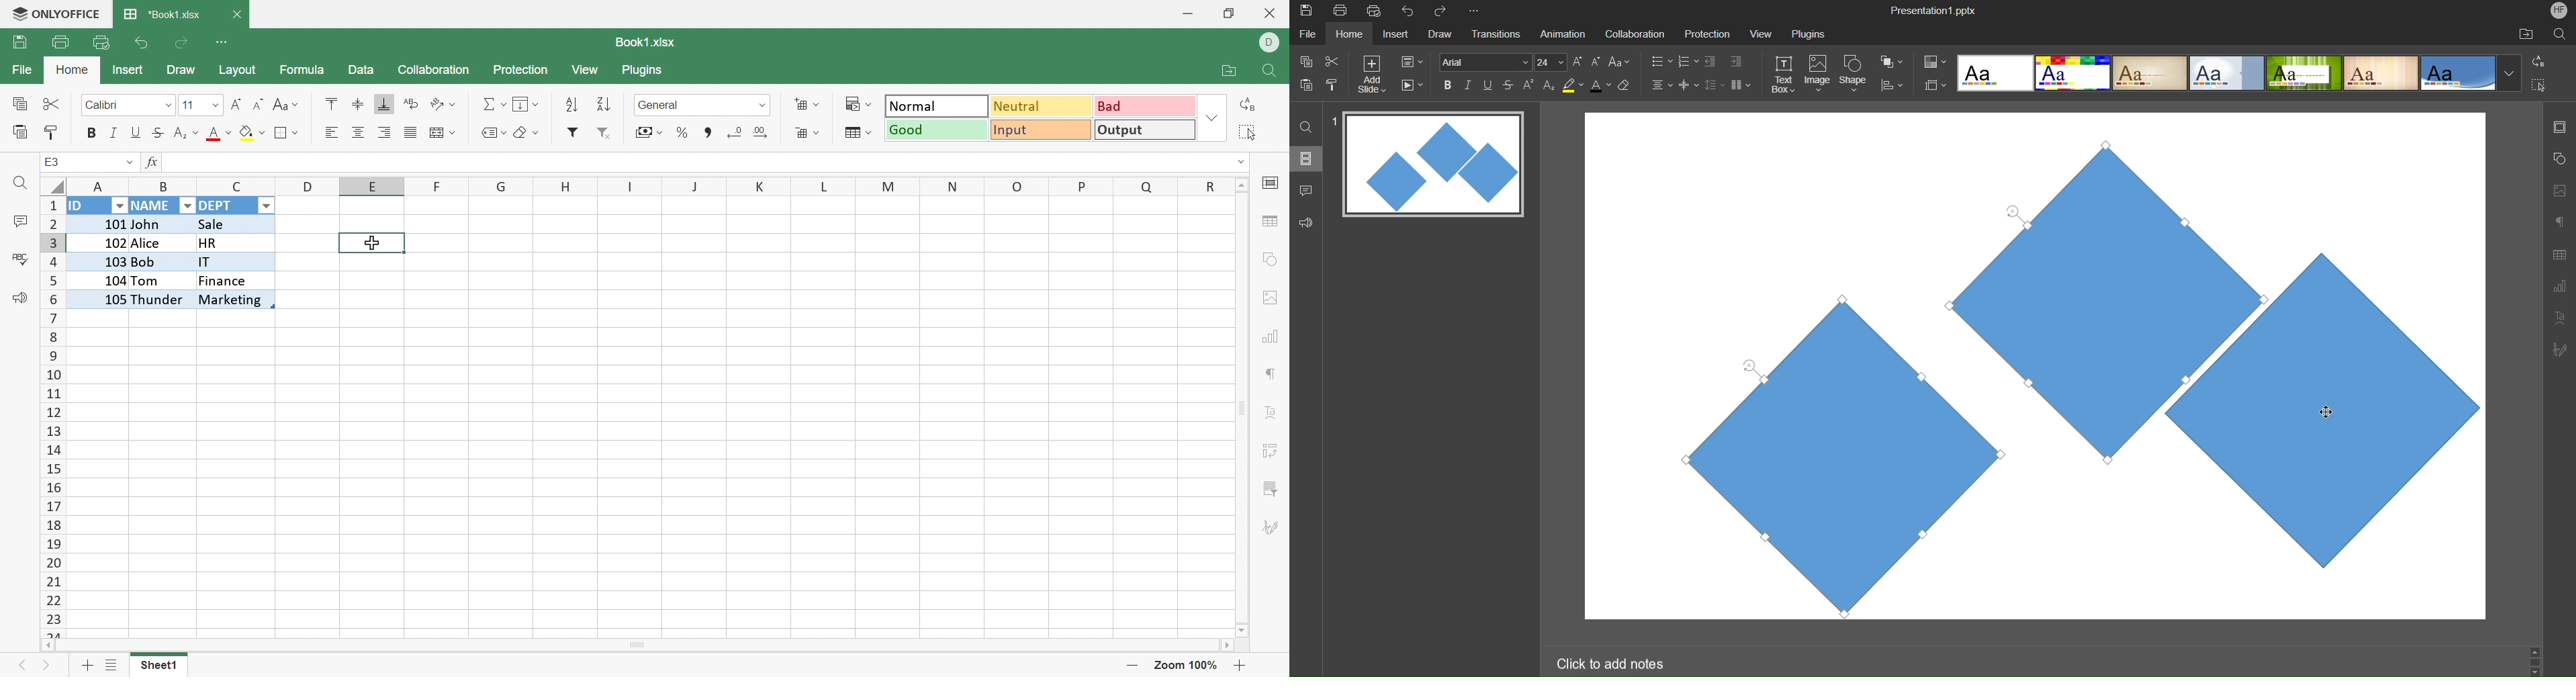 This screenshot has width=2576, height=700. What do you see at coordinates (1610, 663) in the screenshot?
I see `Click to add notes` at bounding box center [1610, 663].